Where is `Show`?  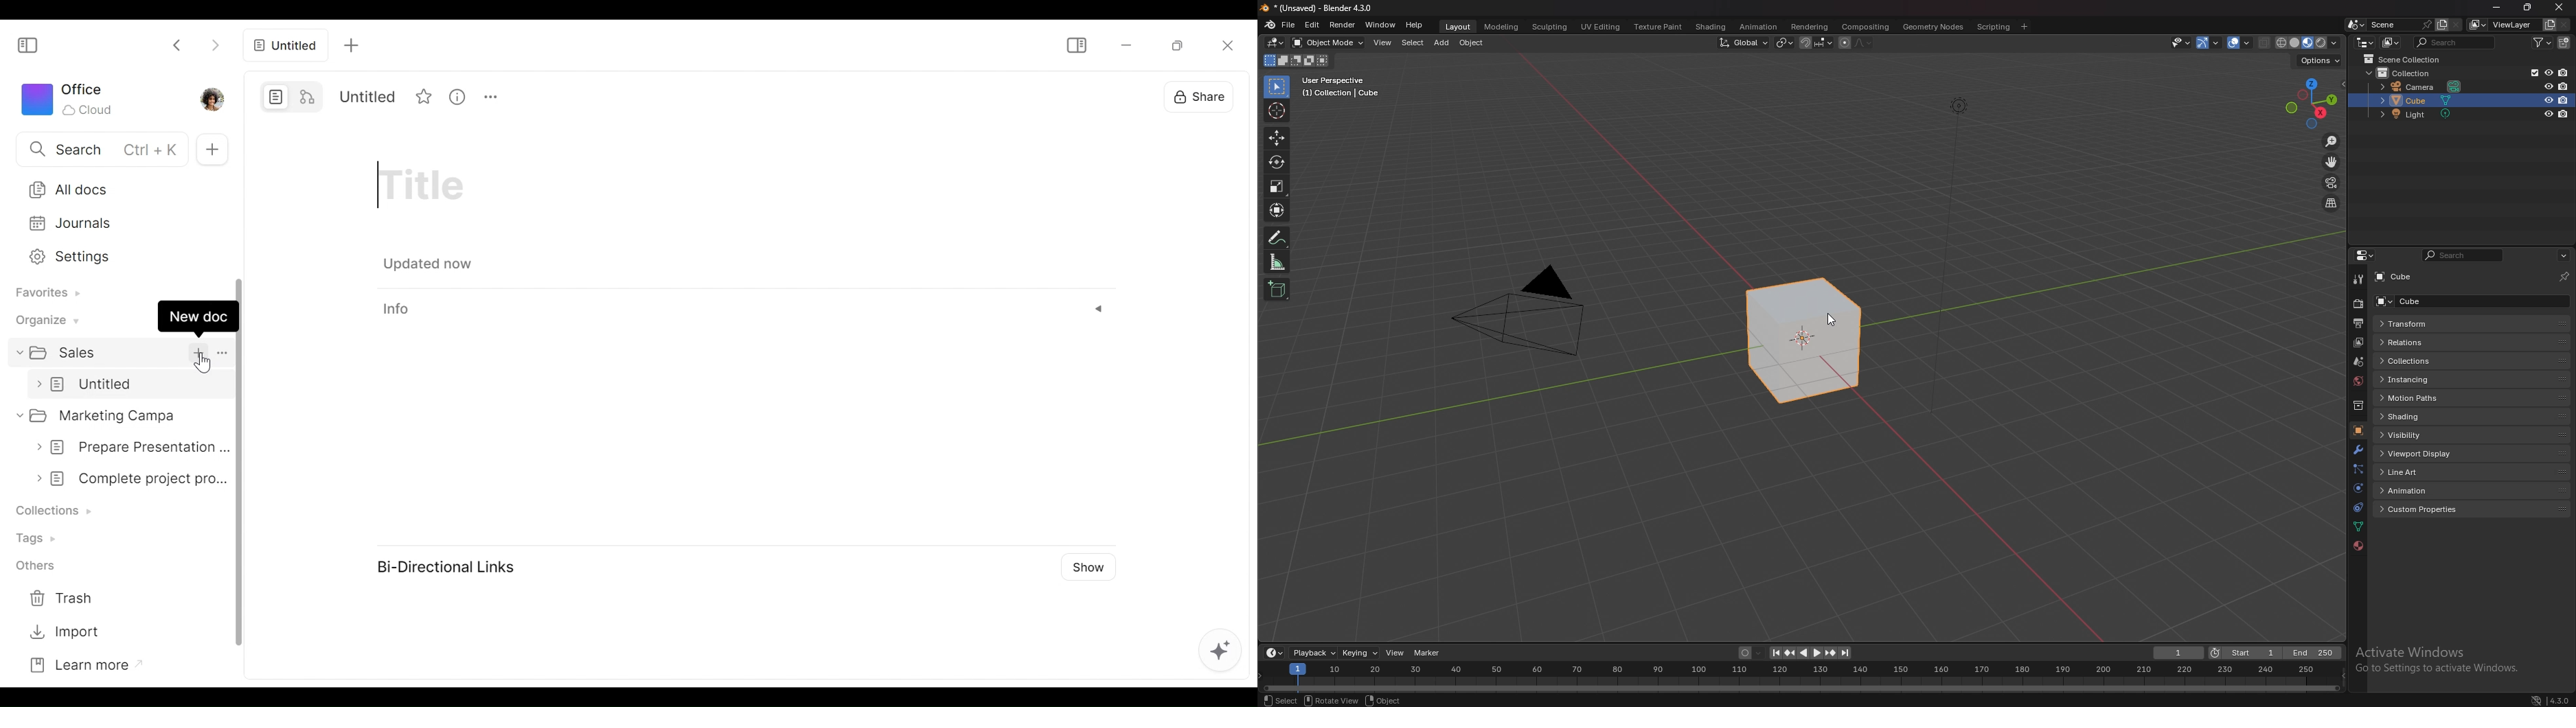
Show is located at coordinates (1091, 567).